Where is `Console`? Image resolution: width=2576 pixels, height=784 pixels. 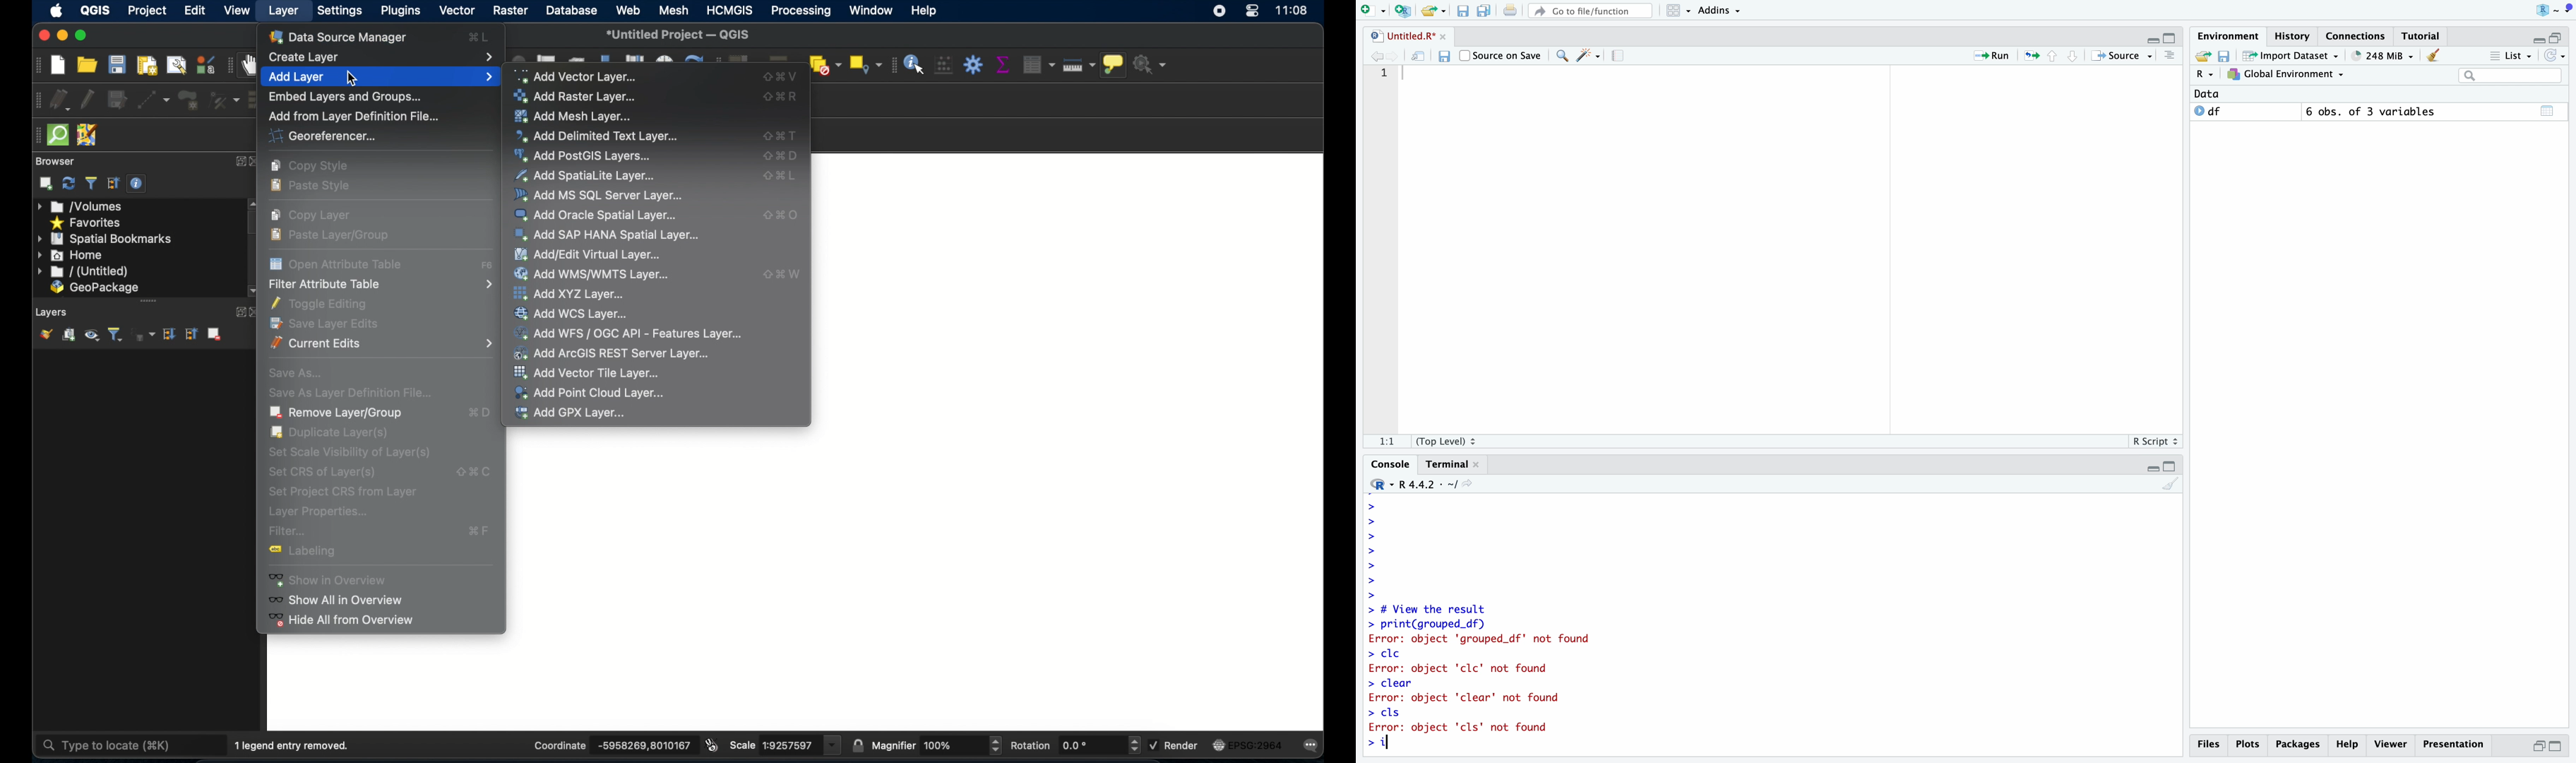
Console is located at coordinates (1391, 464).